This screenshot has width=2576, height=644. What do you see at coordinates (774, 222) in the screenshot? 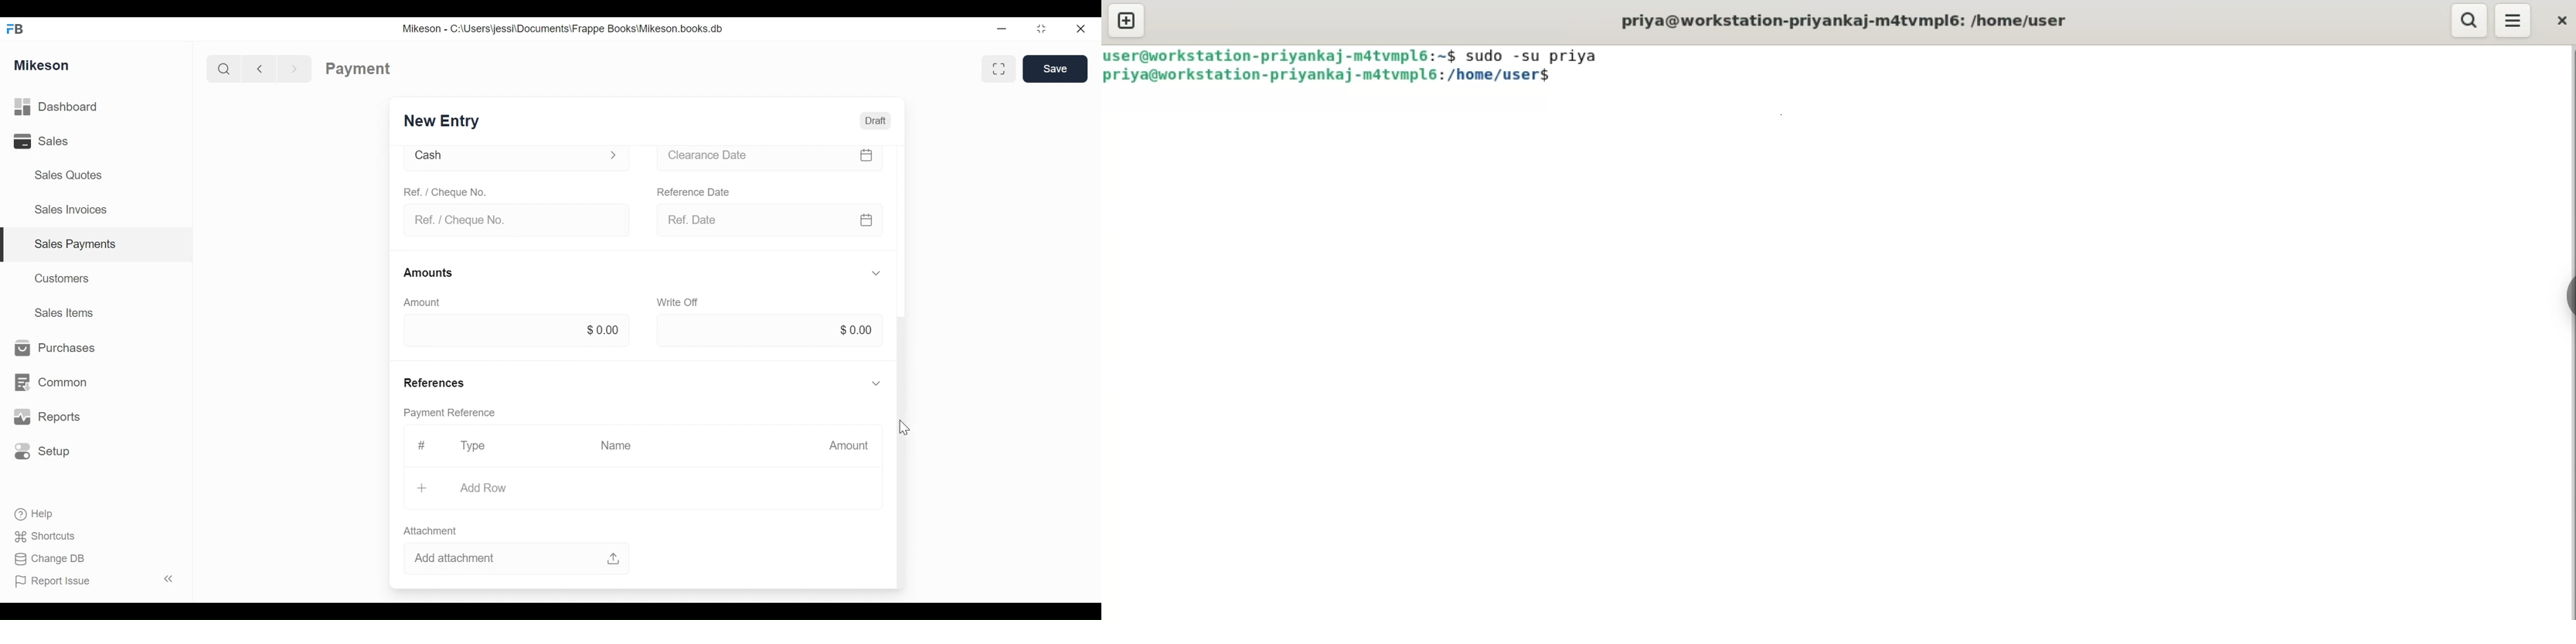
I see `Ref date` at bounding box center [774, 222].